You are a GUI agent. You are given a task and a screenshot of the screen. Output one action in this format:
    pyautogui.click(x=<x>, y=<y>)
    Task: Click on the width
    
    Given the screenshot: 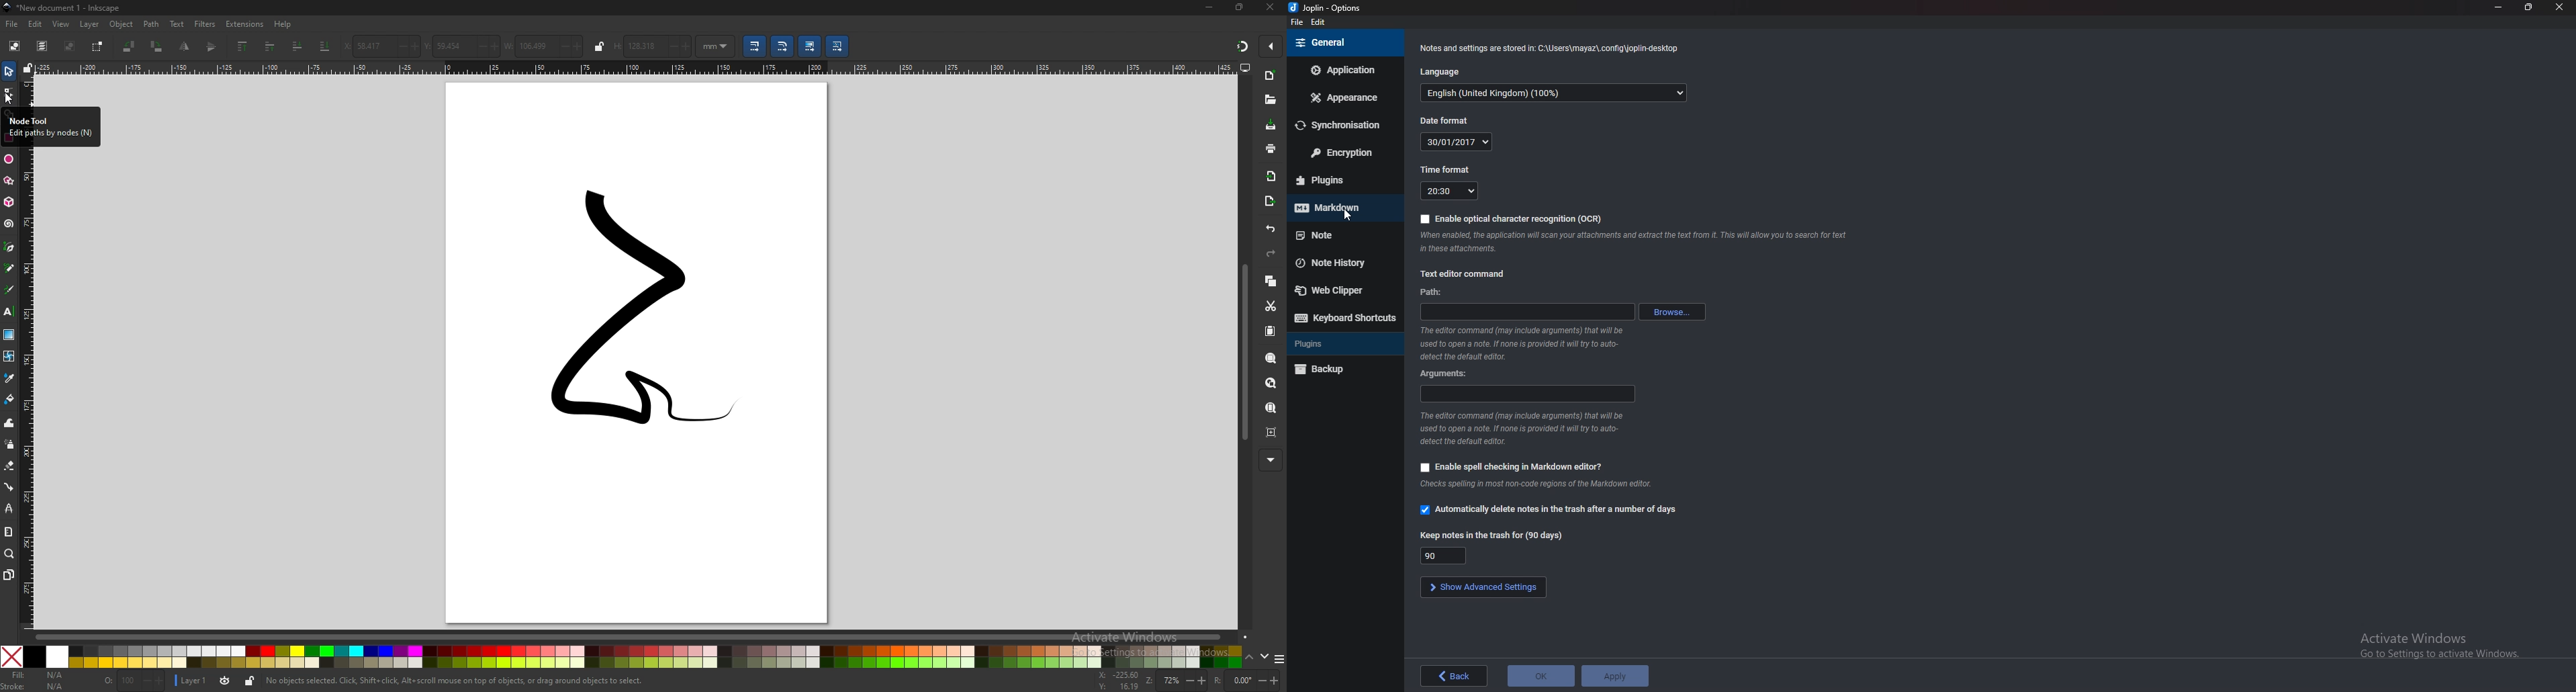 What is the action you would take?
    pyautogui.click(x=545, y=46)
    